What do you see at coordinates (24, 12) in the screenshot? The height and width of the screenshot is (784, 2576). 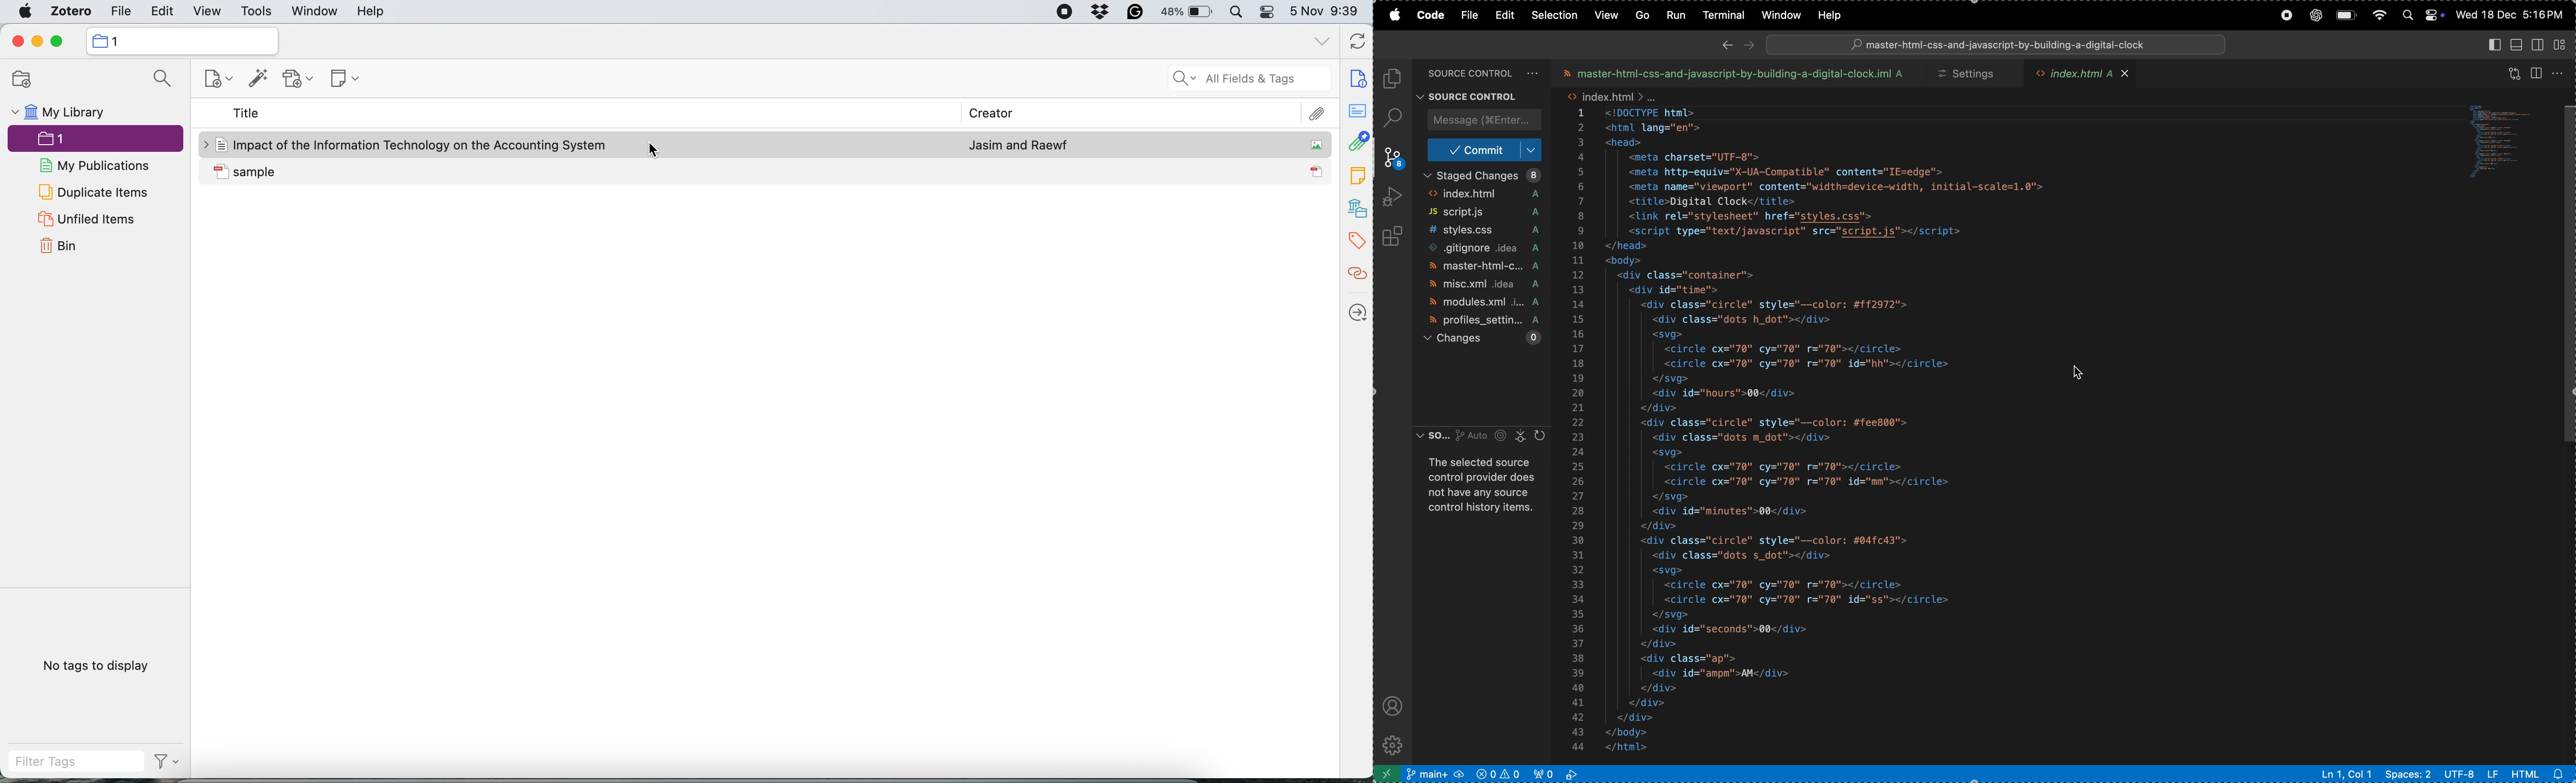 I see `system logo` at bounding box center [24, 12].